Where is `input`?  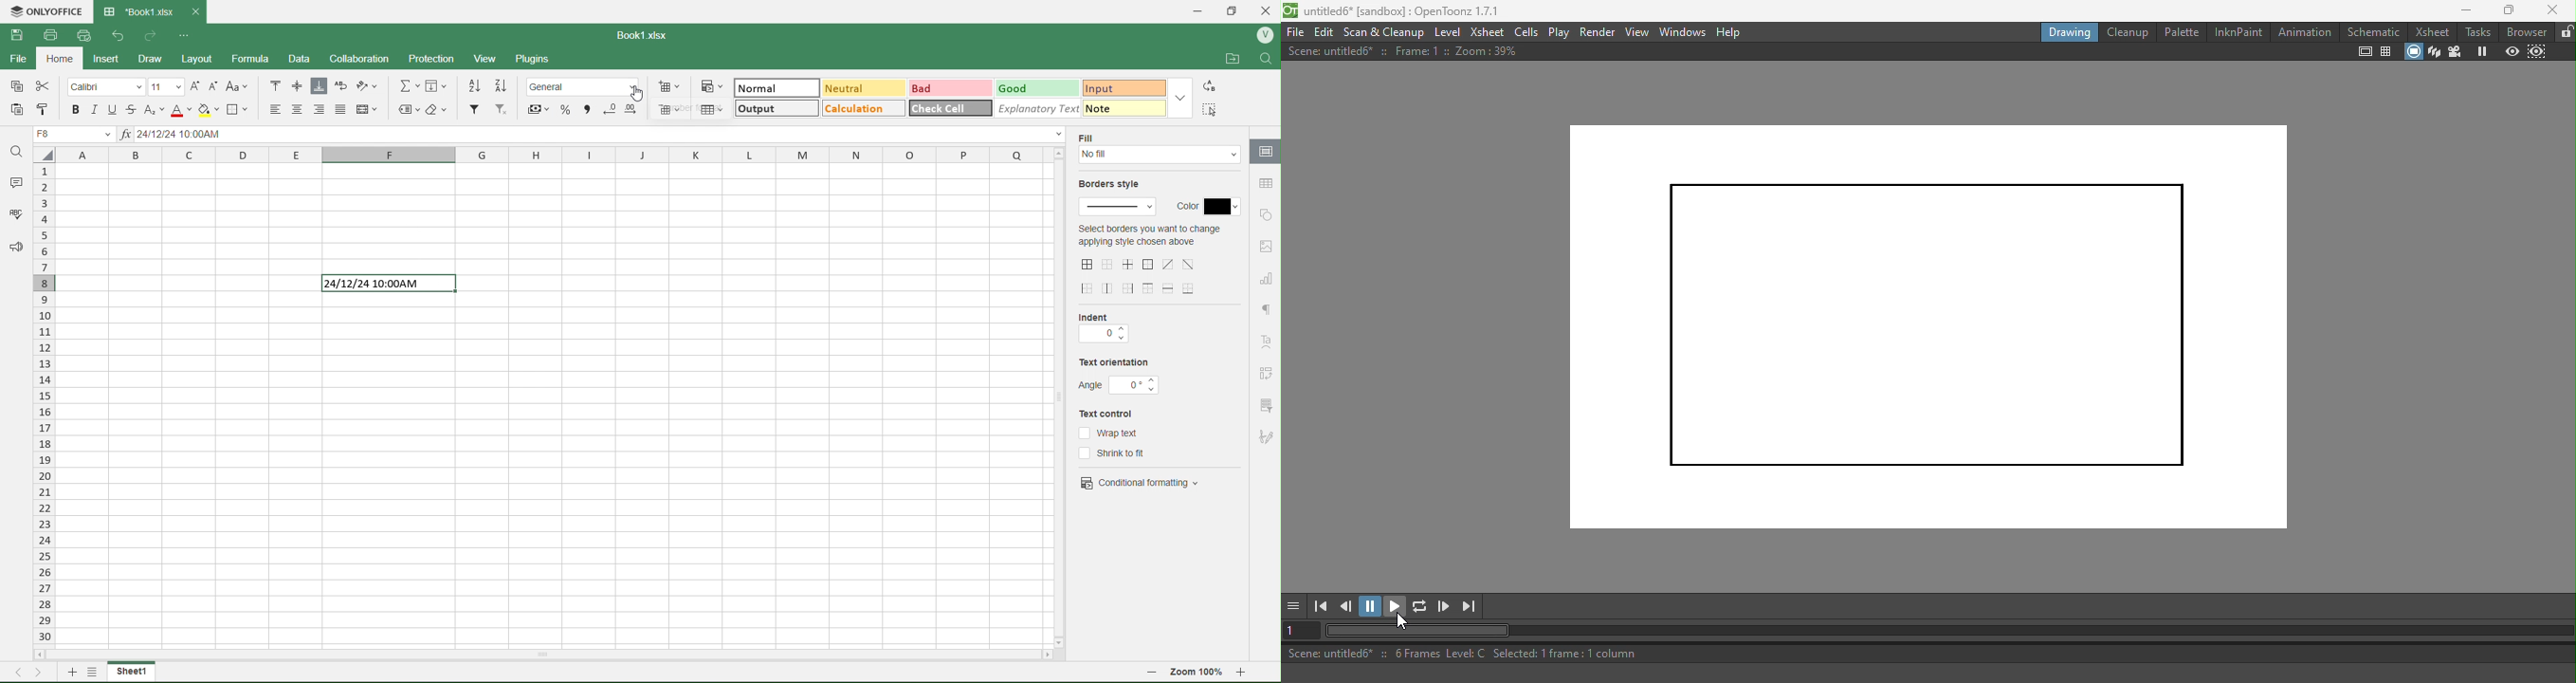
input is located at coordinates (1109, 86).